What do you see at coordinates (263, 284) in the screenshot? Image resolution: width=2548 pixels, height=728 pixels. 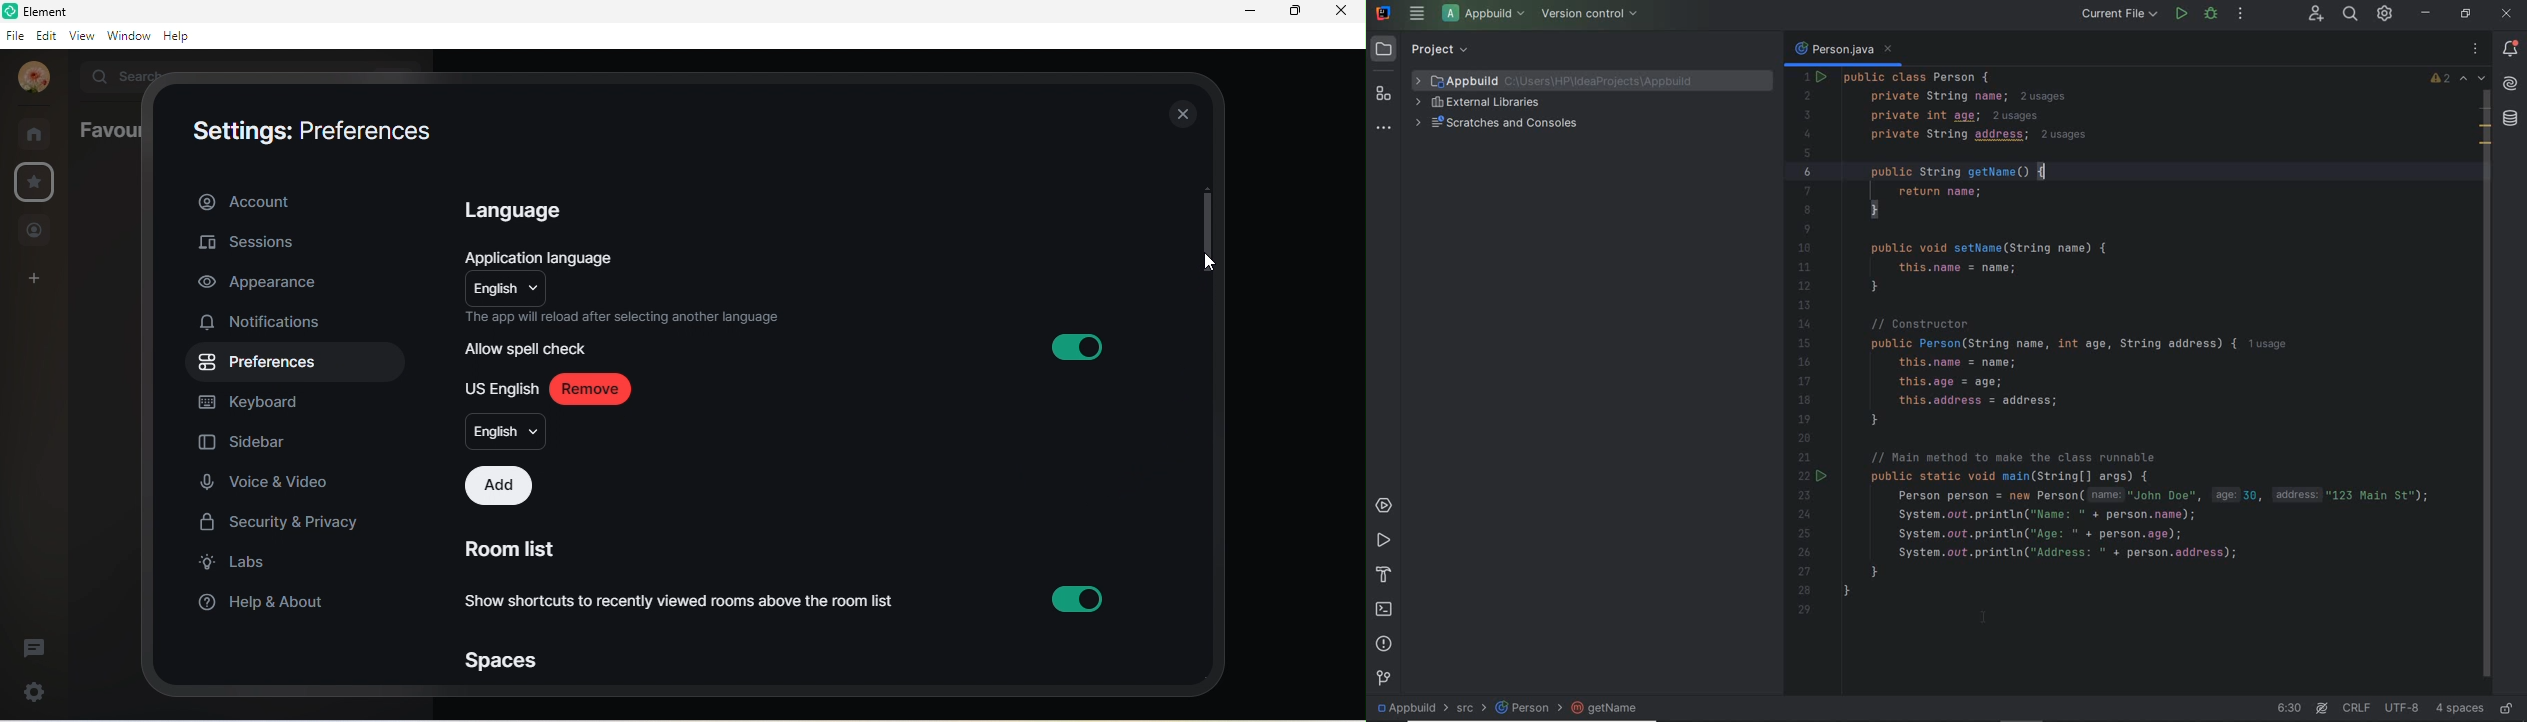 I see `appearance` at bounding box center [263, 284].